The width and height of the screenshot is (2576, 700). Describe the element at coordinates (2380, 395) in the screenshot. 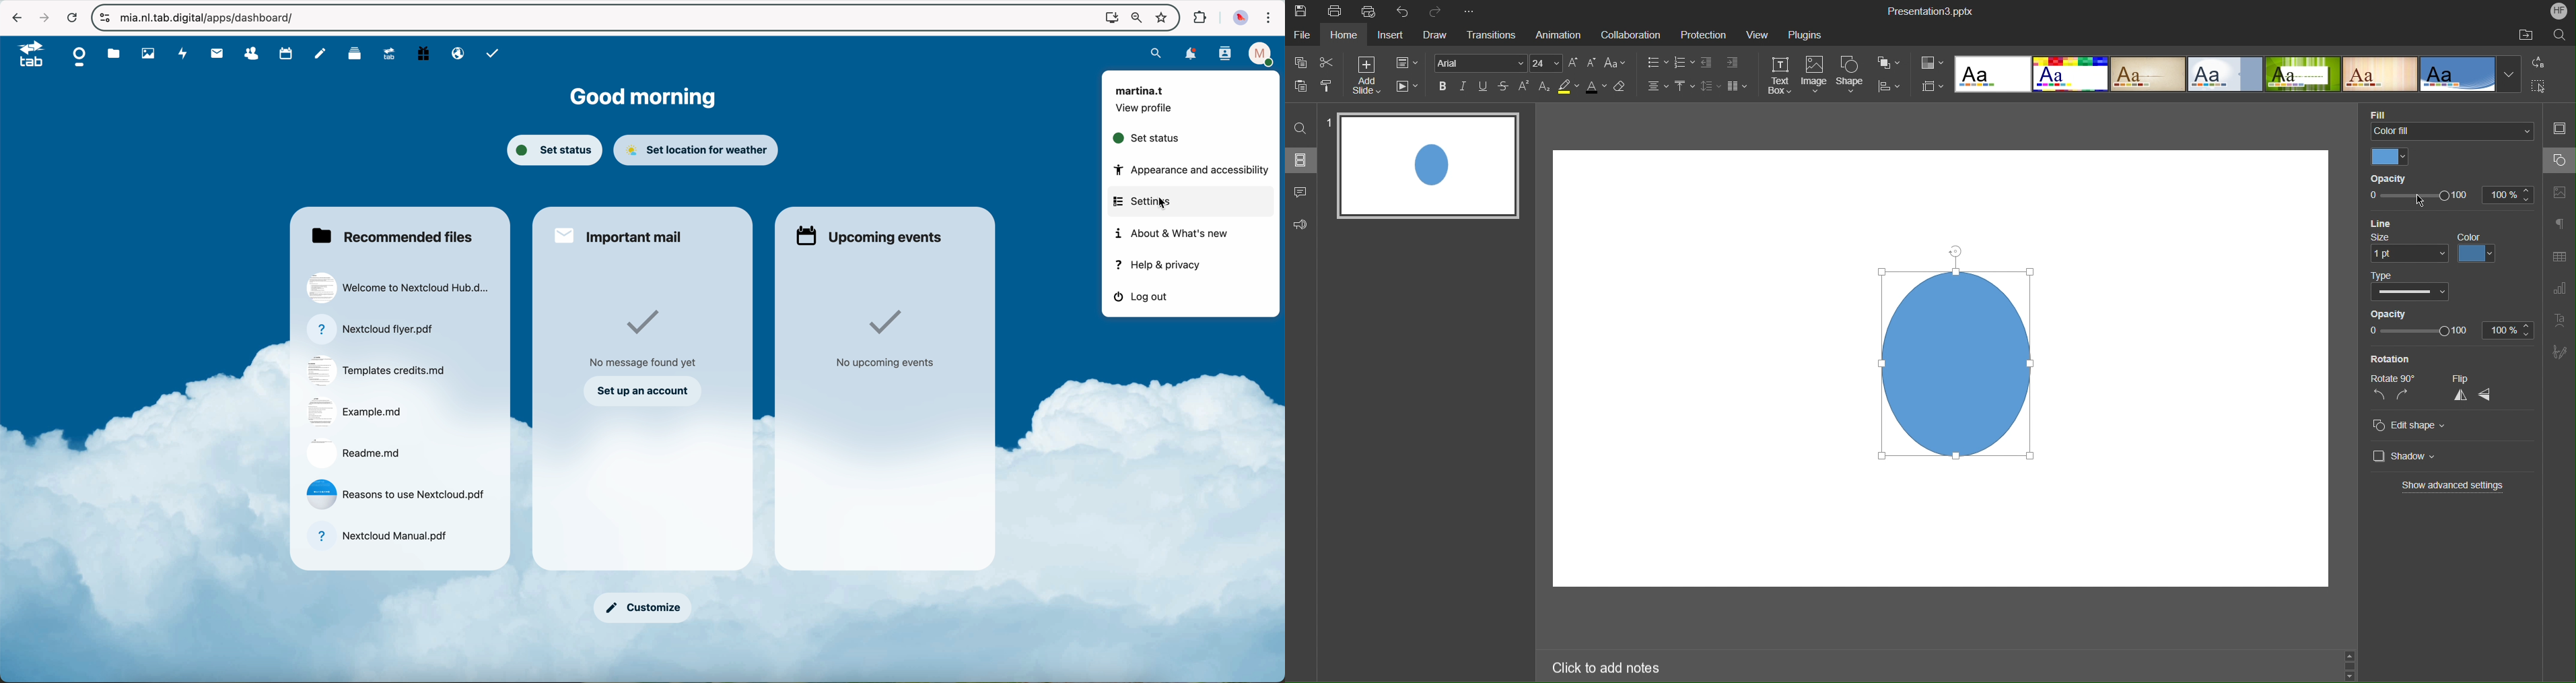

I see `Rotate CCW` at that location.